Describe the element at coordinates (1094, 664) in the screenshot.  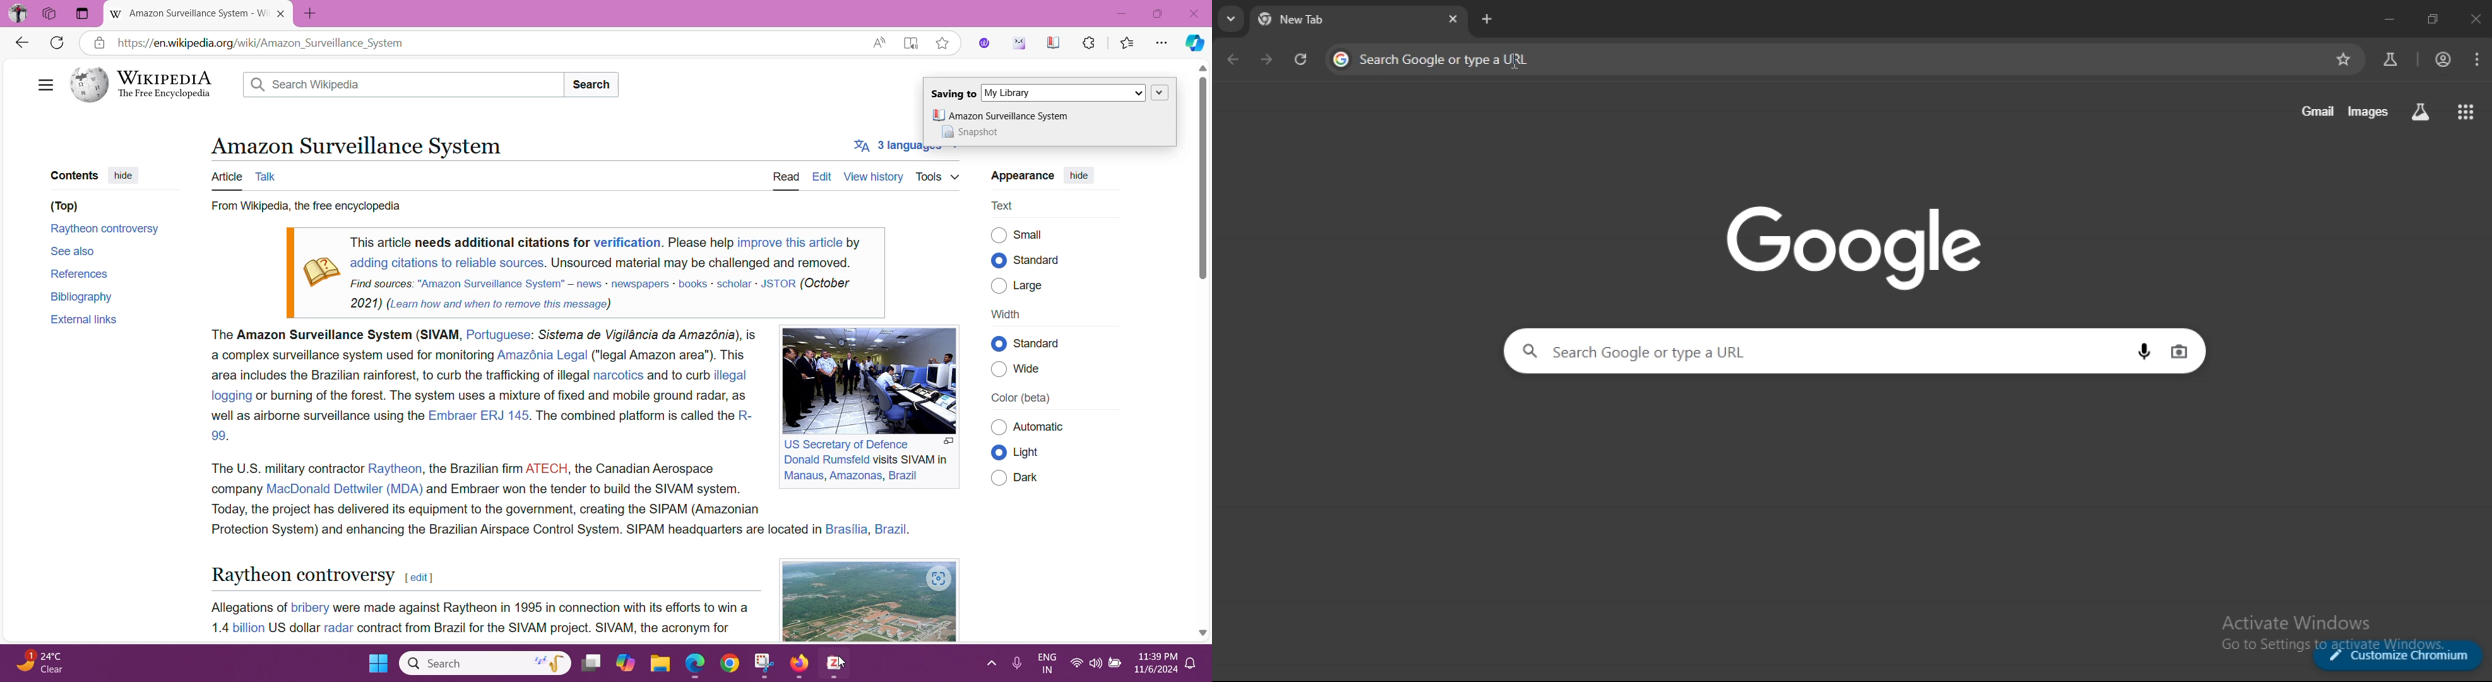
I see `volume` at that location.